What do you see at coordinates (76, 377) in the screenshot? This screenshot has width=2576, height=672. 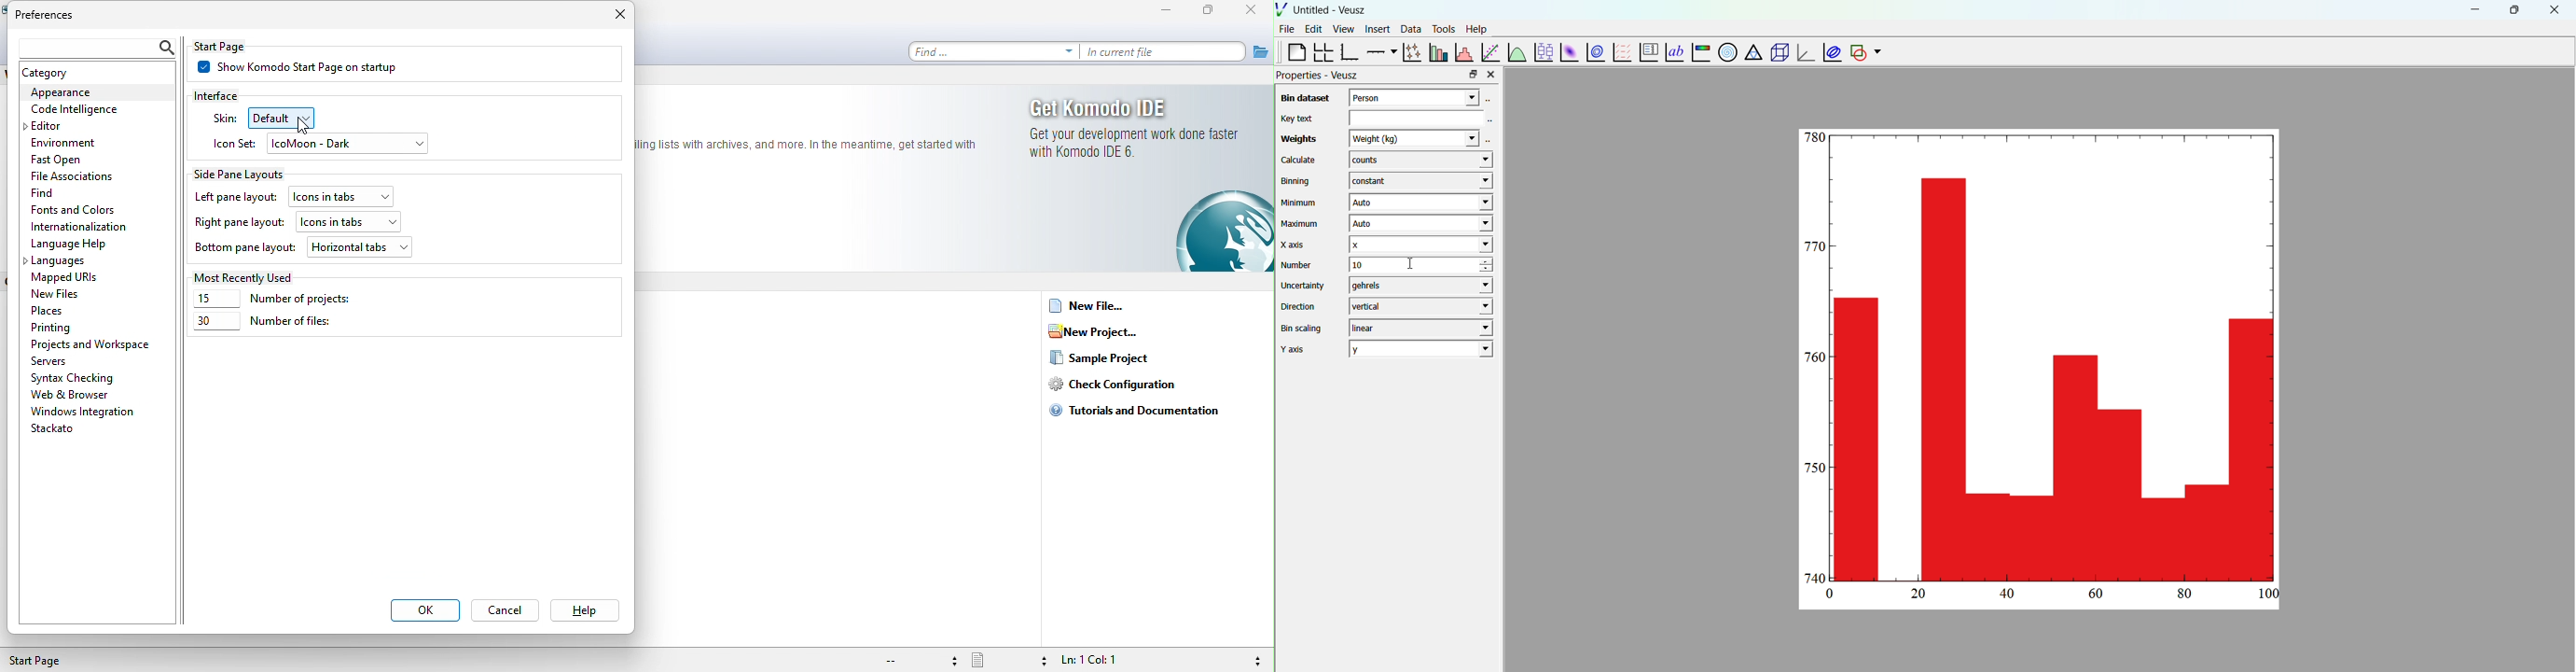 I see `syntax checking` at bounding box center [76, 377].